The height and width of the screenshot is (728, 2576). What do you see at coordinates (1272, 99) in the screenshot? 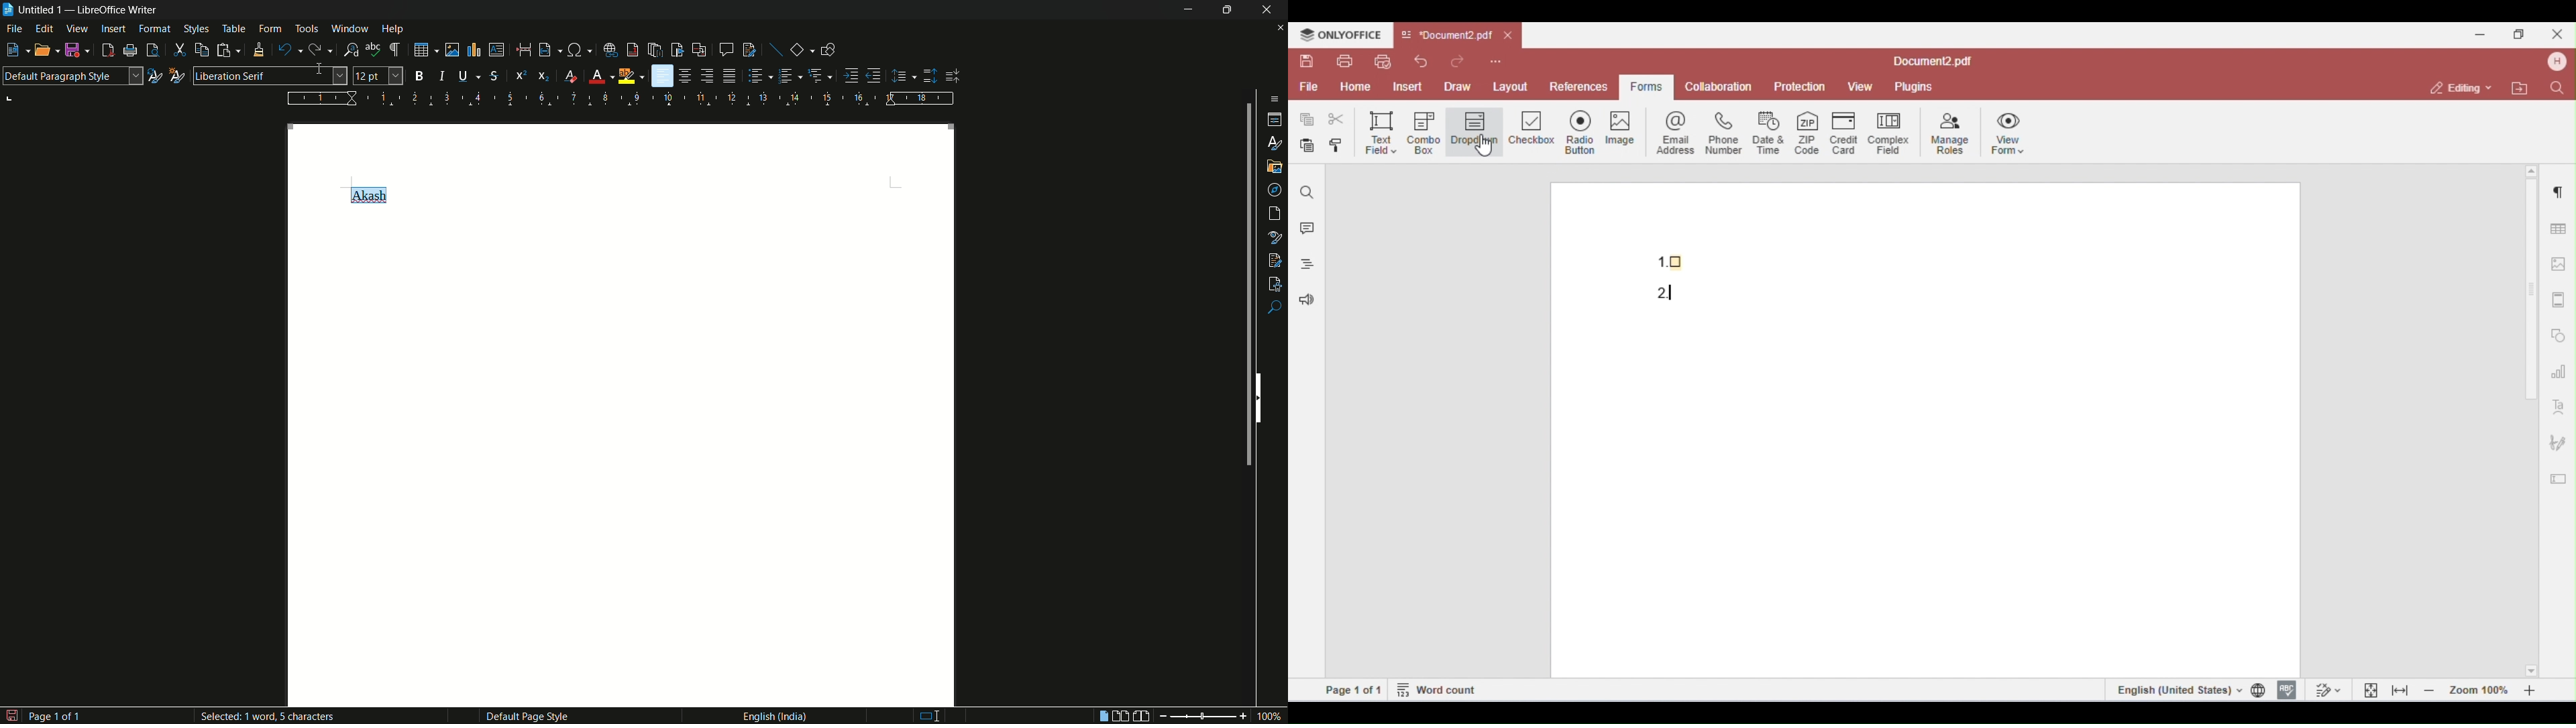
I see `sidebar settings` at bounding box center [1272, 99].